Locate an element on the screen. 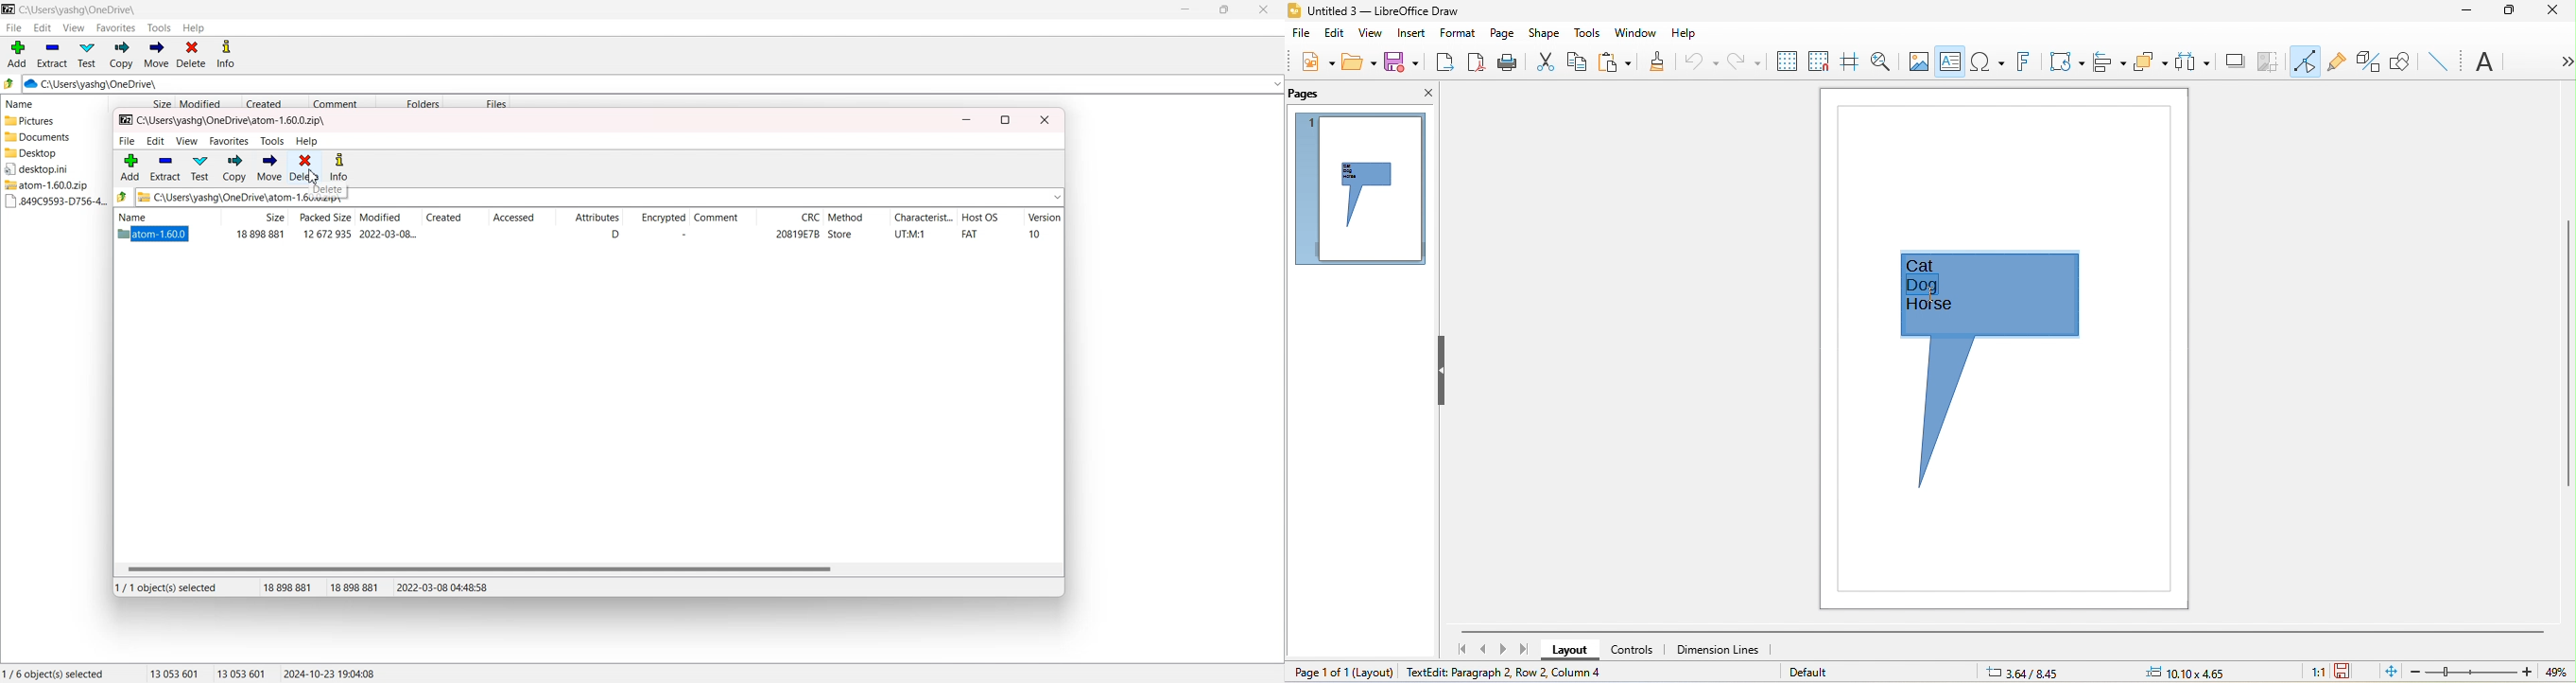 This screenshot has height=700, width=2576. Host OS is located at coordinates (990, 218).